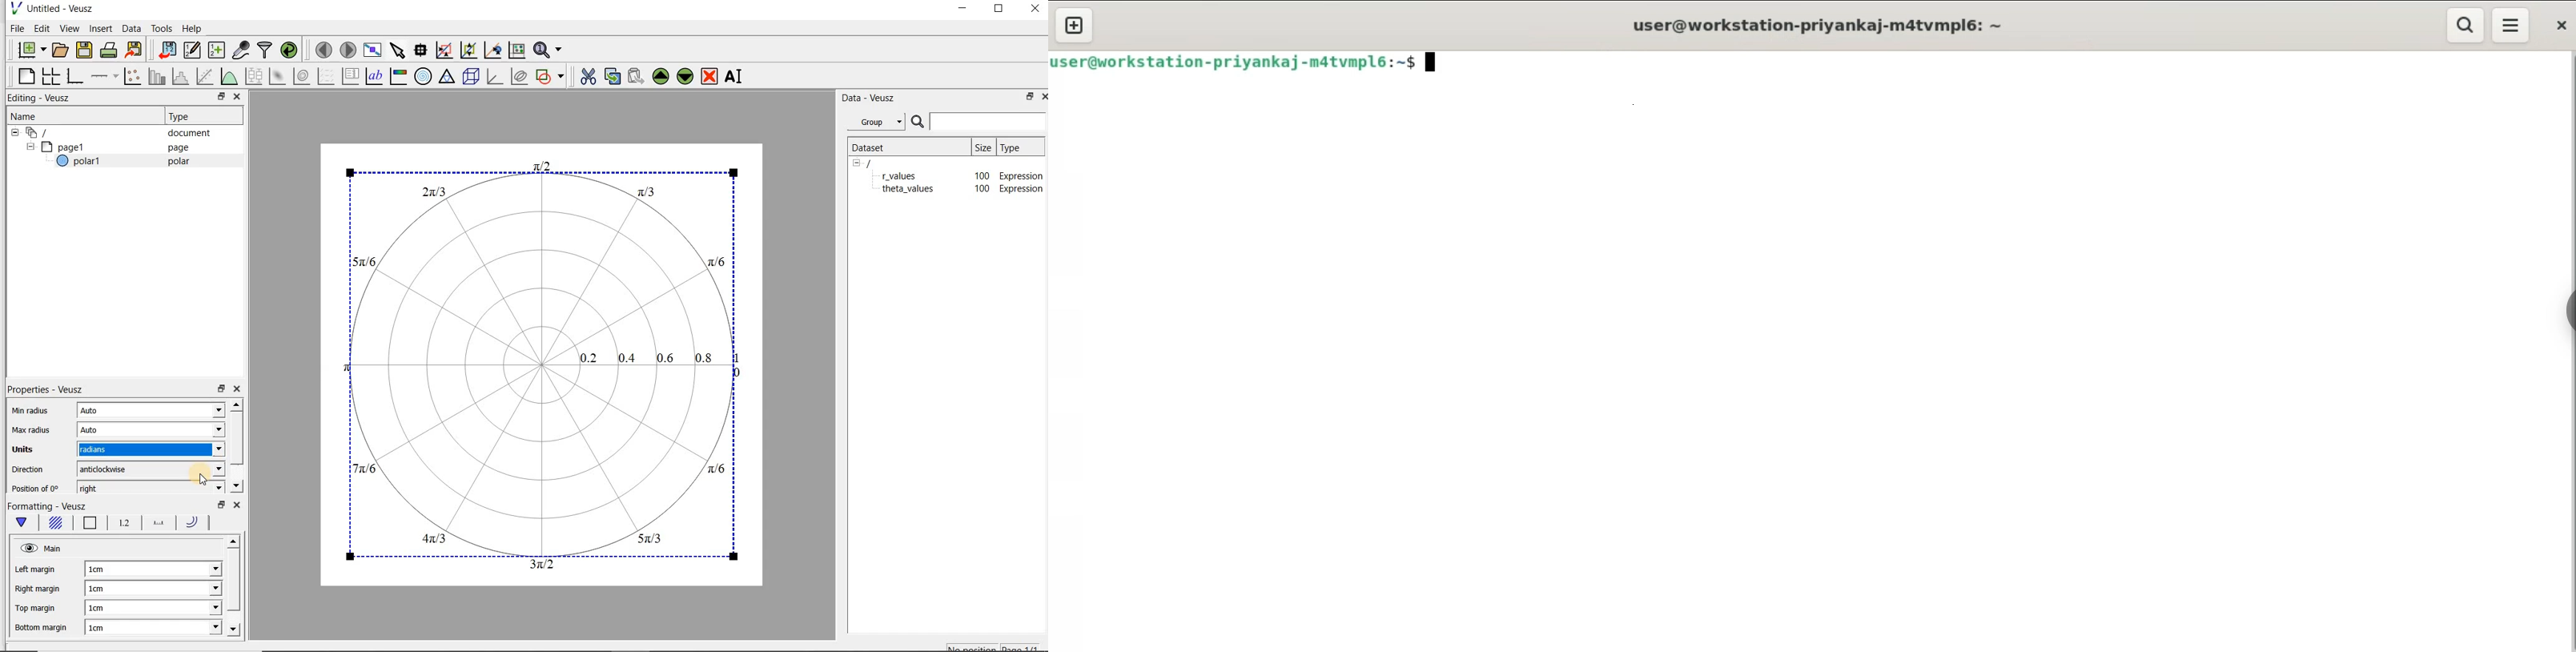 The image size is (2576, 672). Describe the element at coordinates (470, 51) in the screenshot. I see `click to zoom out of graph axes` at that location.